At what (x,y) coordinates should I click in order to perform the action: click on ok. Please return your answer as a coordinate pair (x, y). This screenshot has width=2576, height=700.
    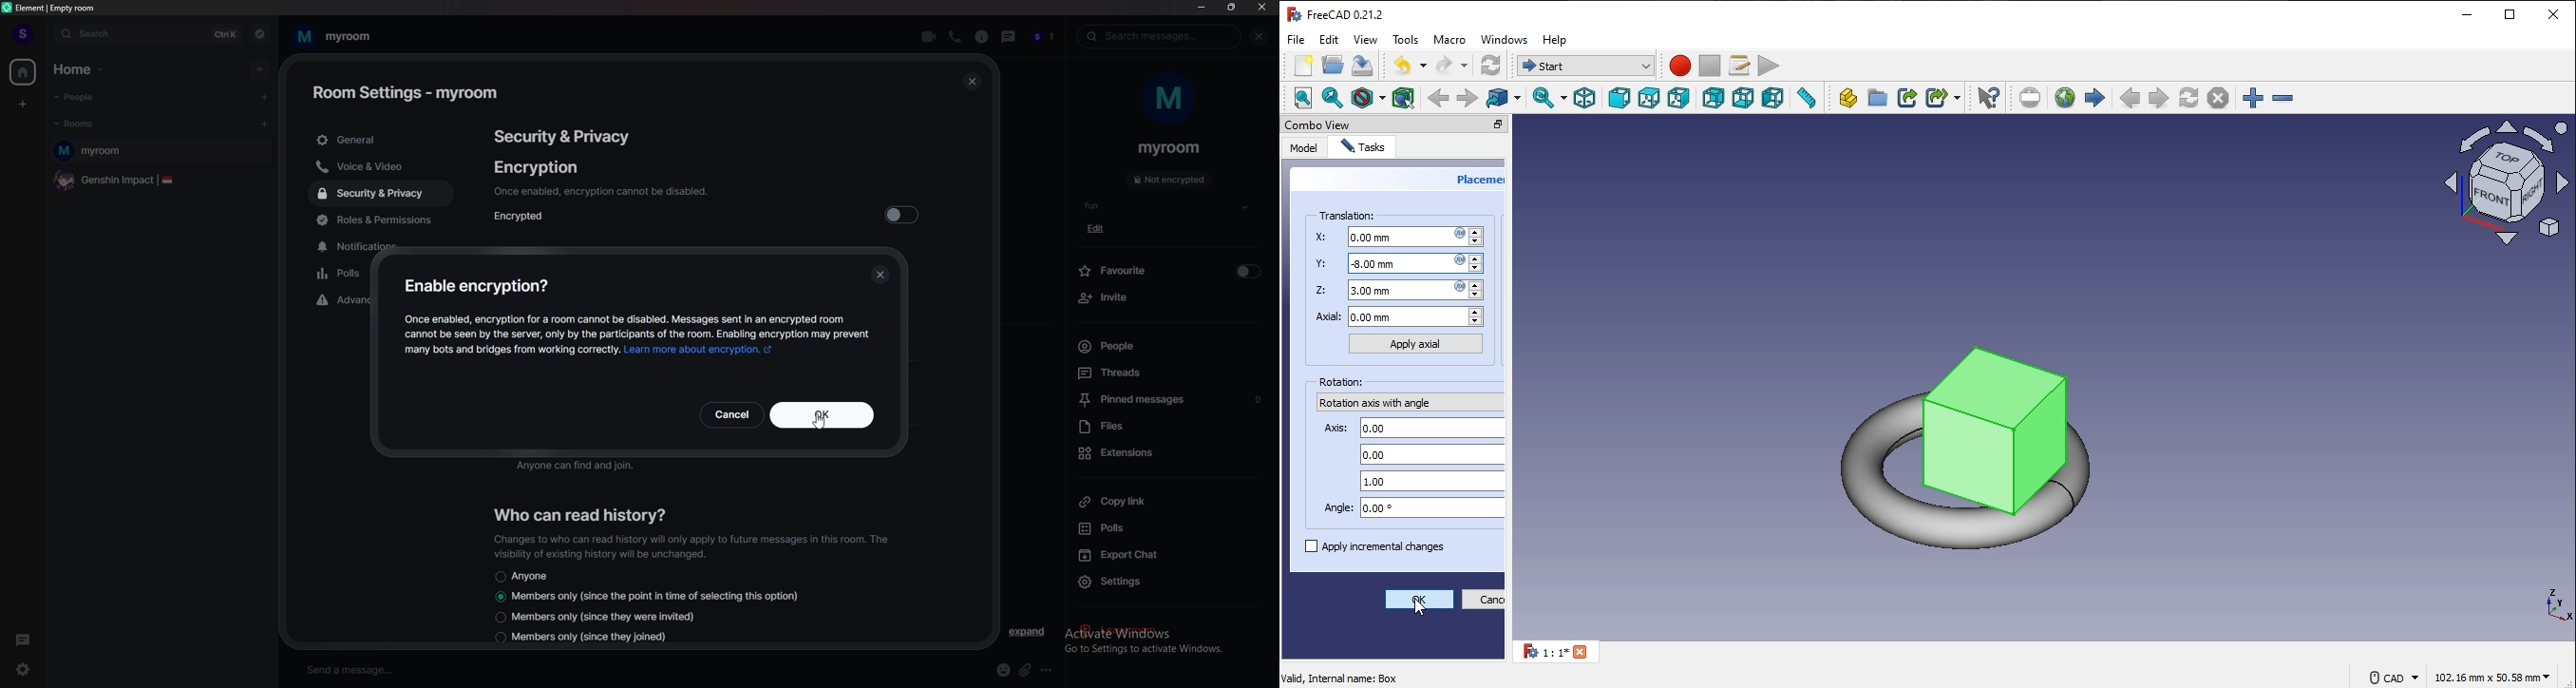
    Looking at the image, I should click on (786, 415).